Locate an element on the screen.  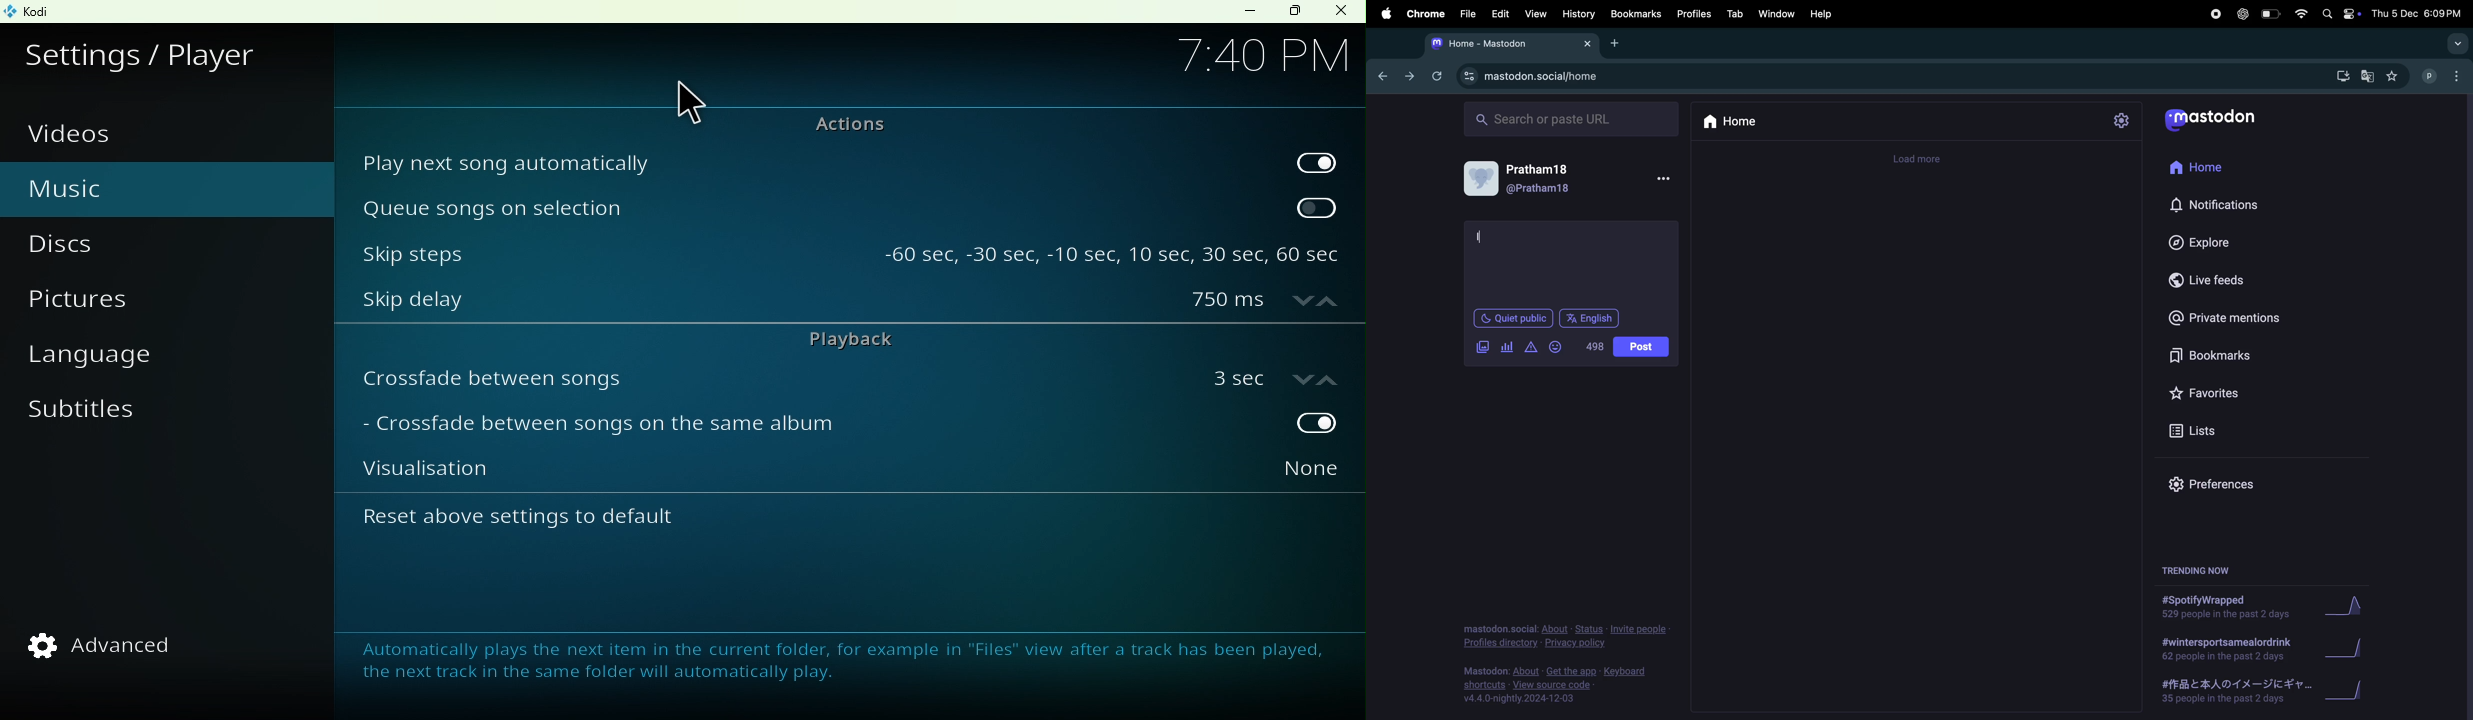
window is located at coordinates (1776, 14).